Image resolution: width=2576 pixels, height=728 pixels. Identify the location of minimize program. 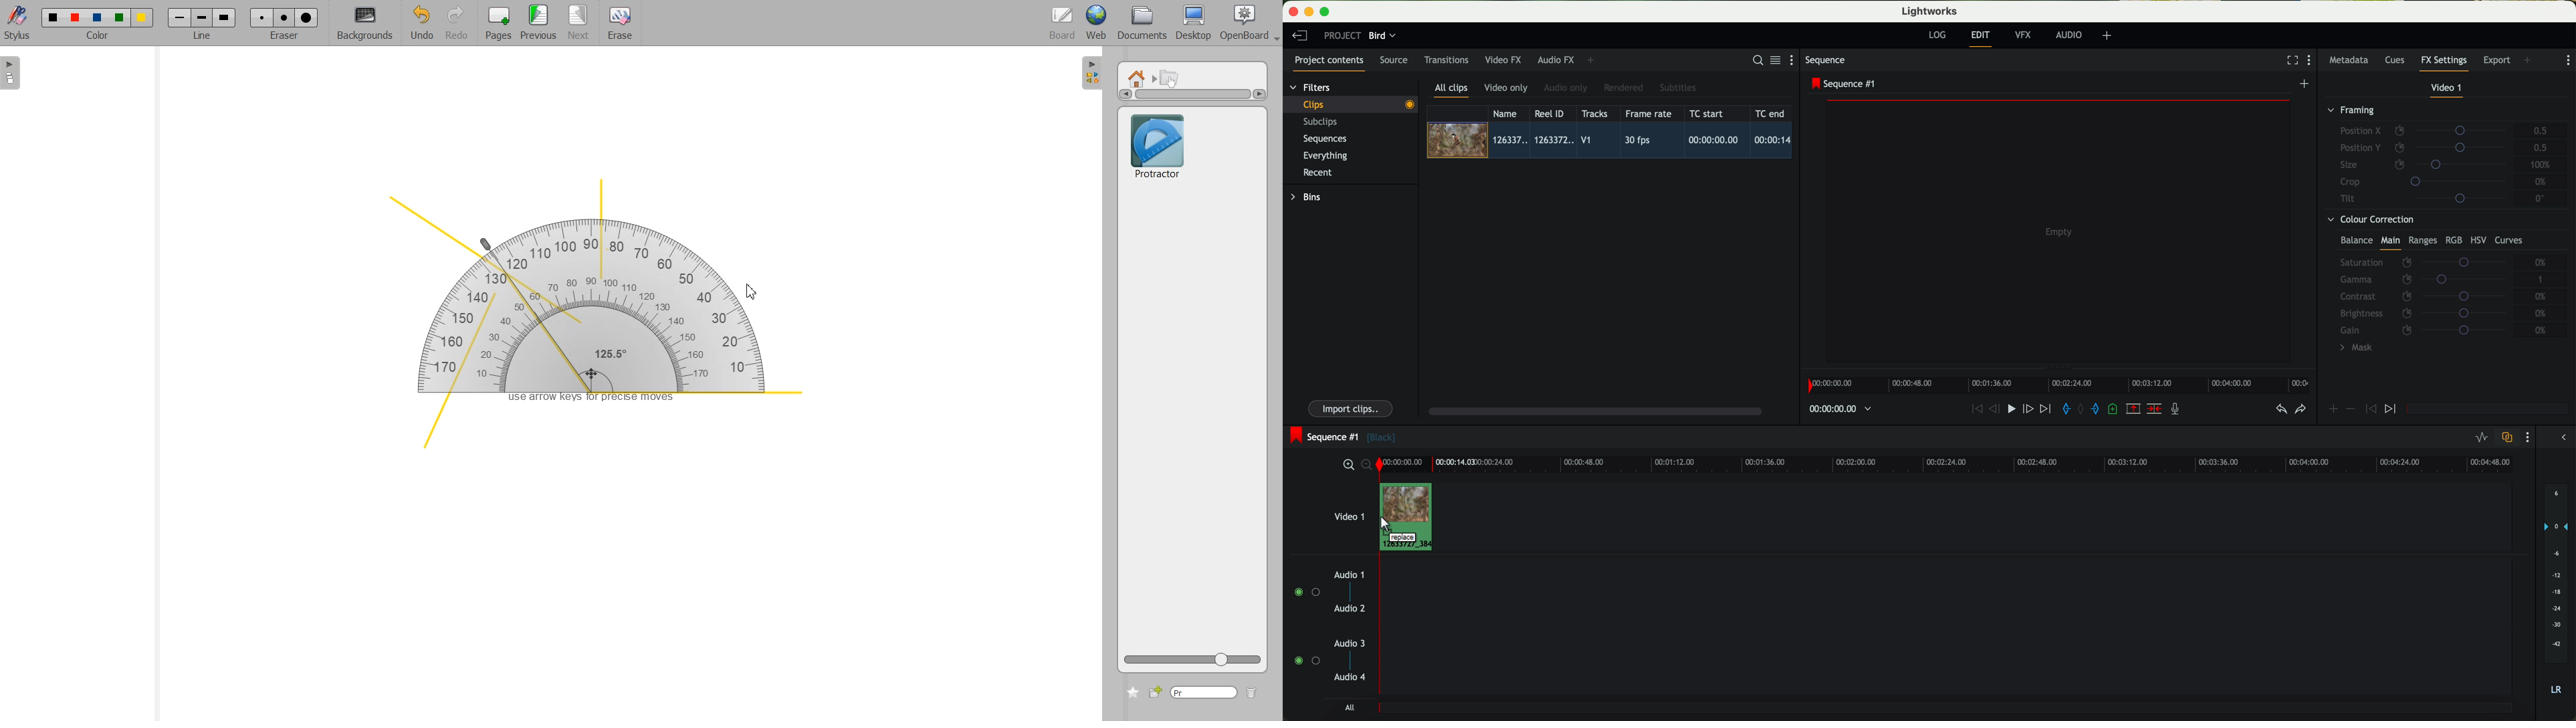
(1311, 12).